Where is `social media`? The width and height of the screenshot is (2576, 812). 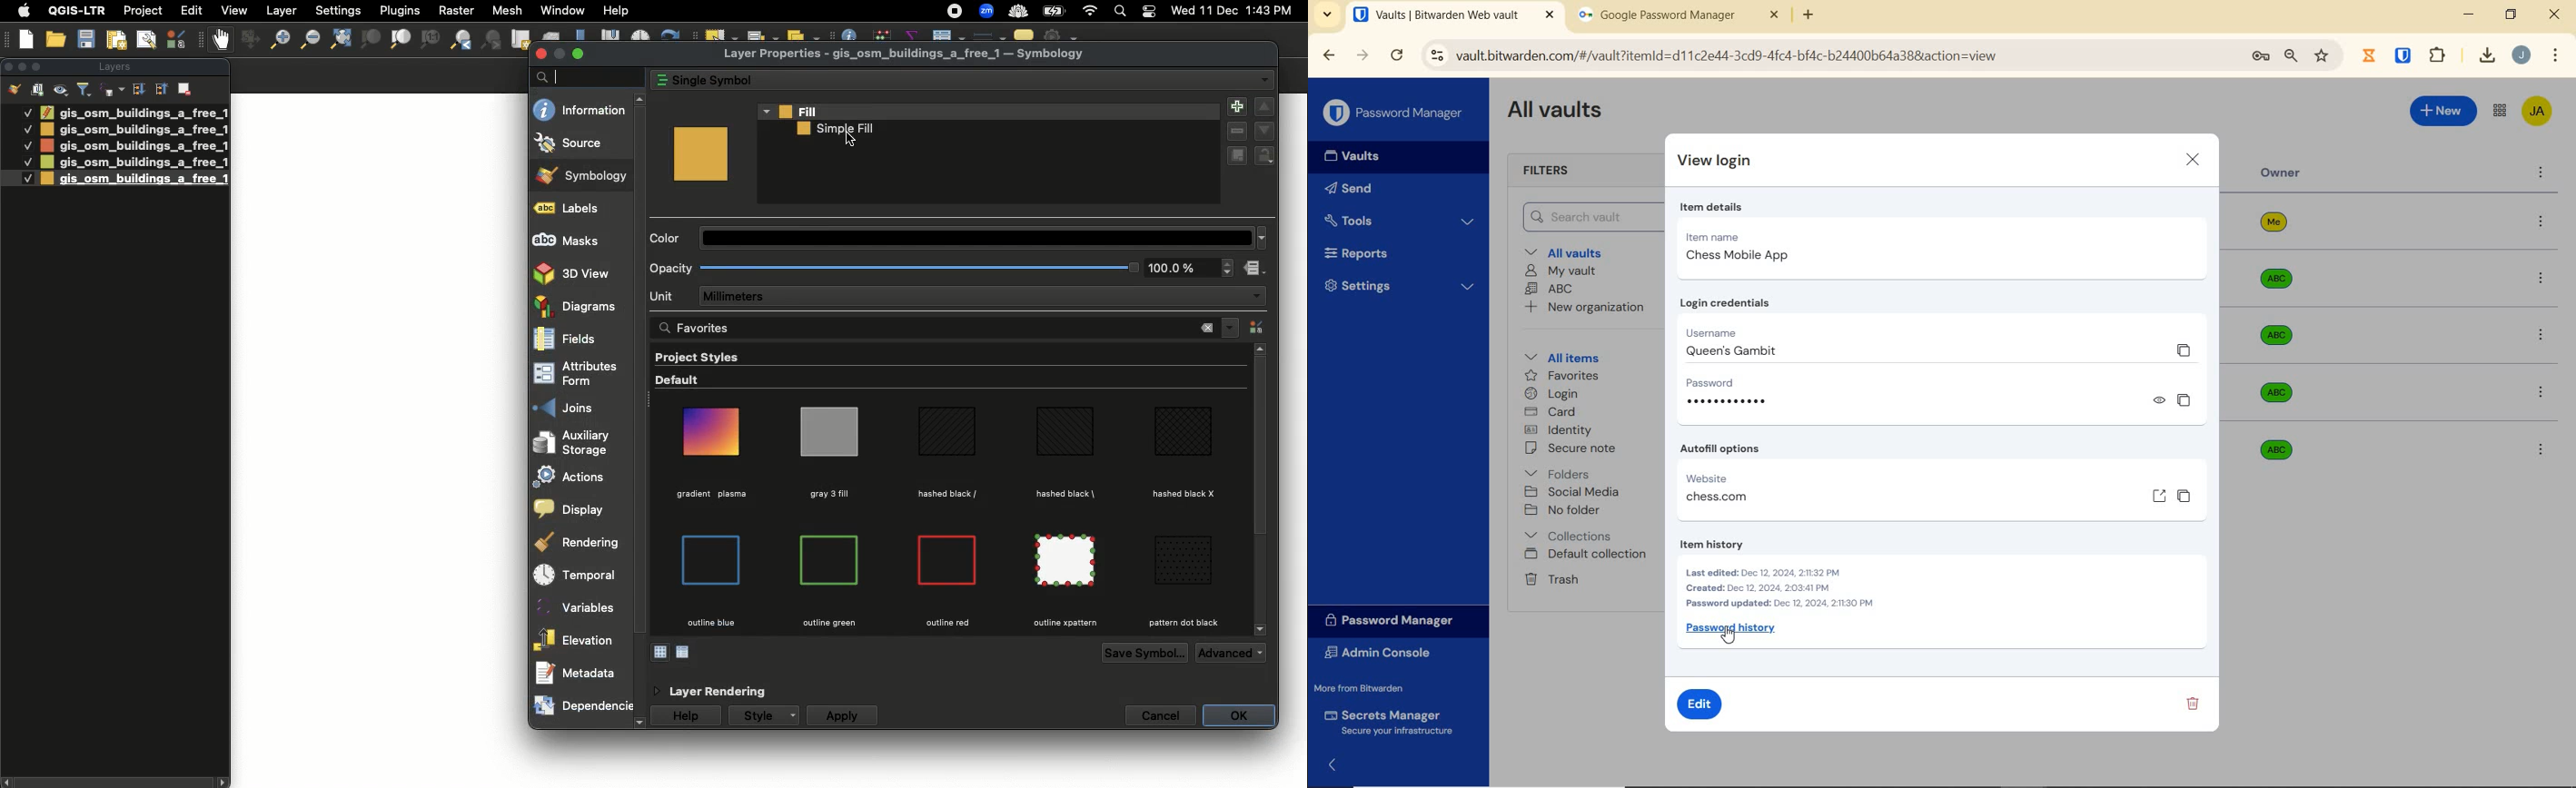
social media is located at coordinates (1573, 492).